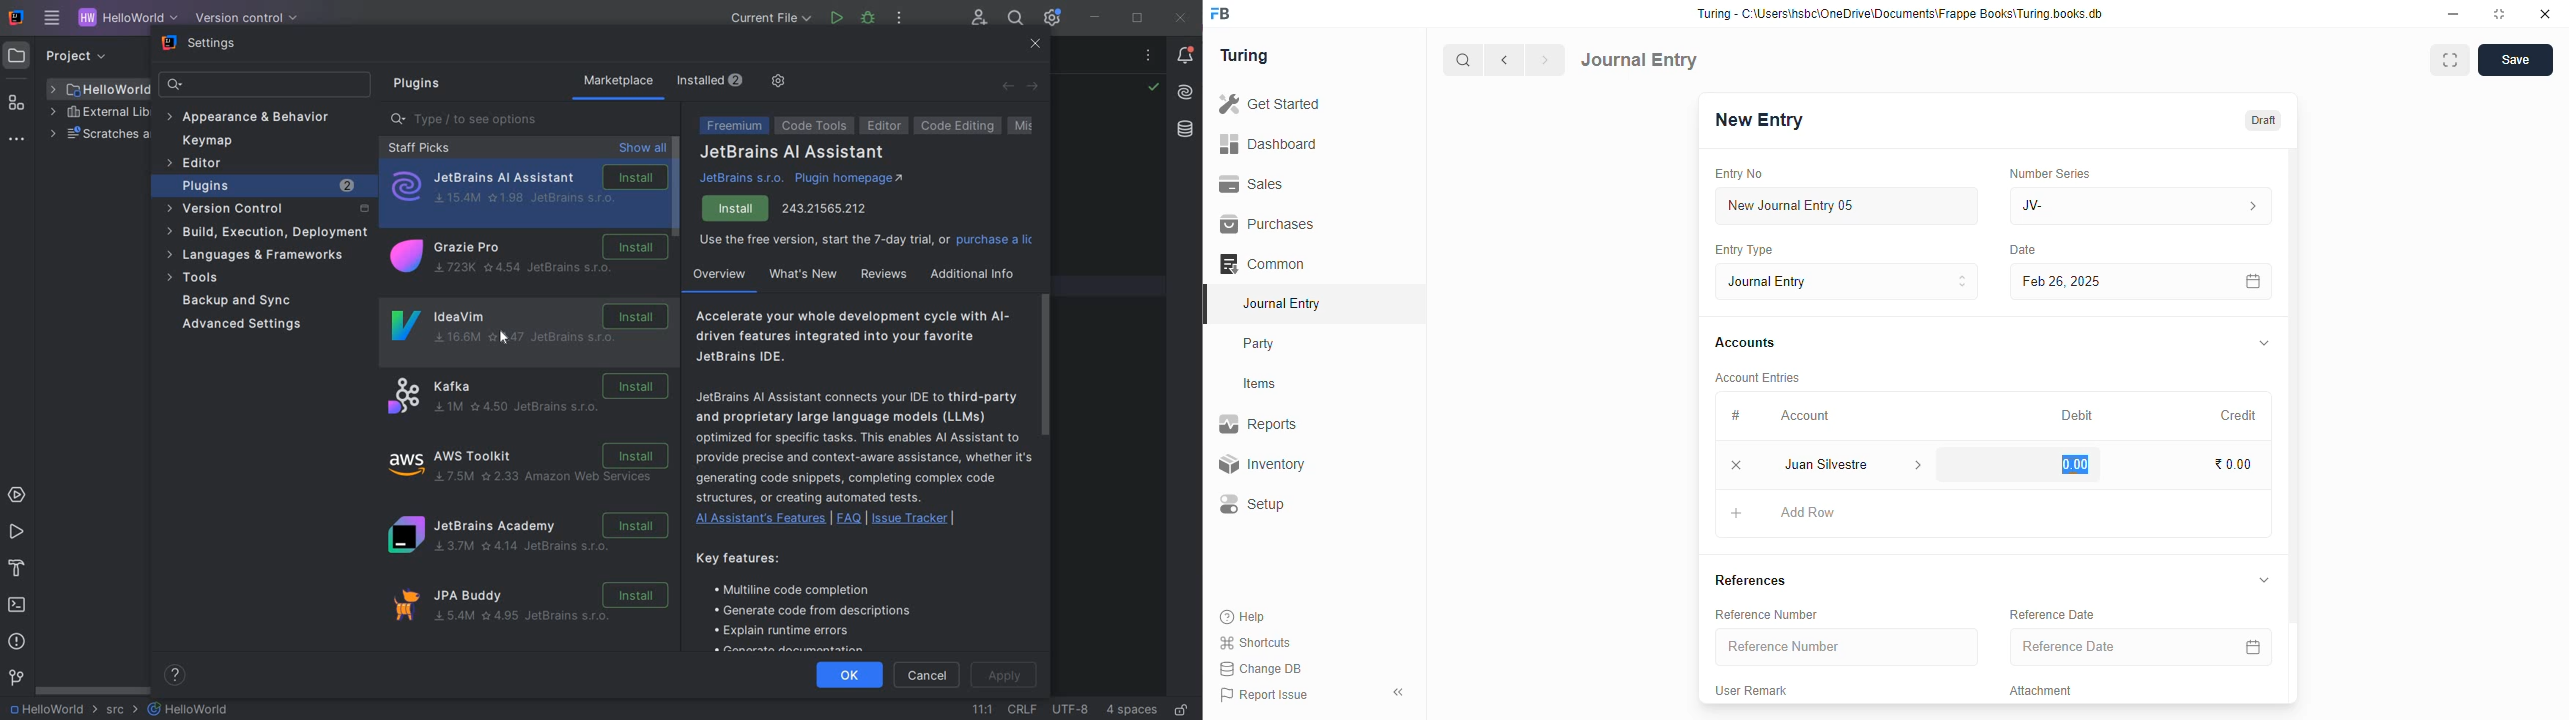 The image size is (2576, 728). I want to click on calendar icon, so click(2252, 281).